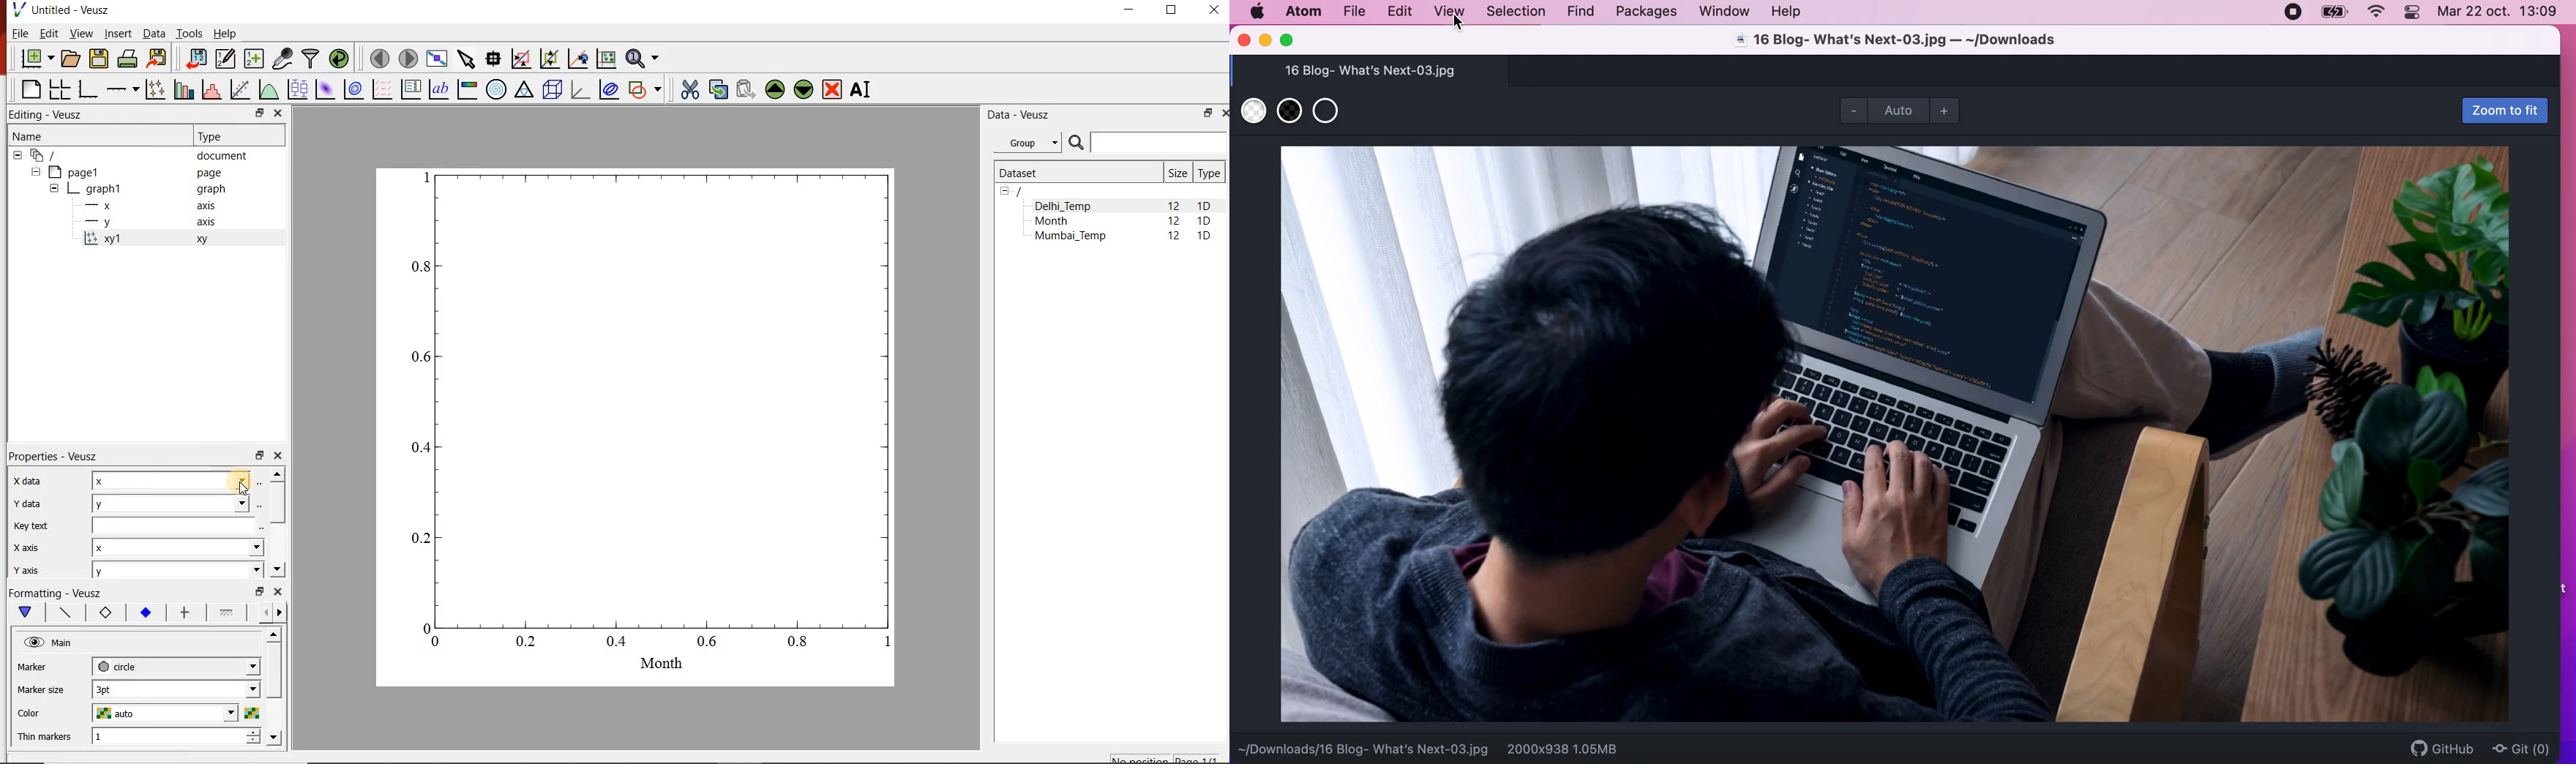 This screenshot has height=784, width=2576. What do you see at coordinates (43, 738) in the screenshot?
I see `Thin markers` at bounding box center [43, 738].